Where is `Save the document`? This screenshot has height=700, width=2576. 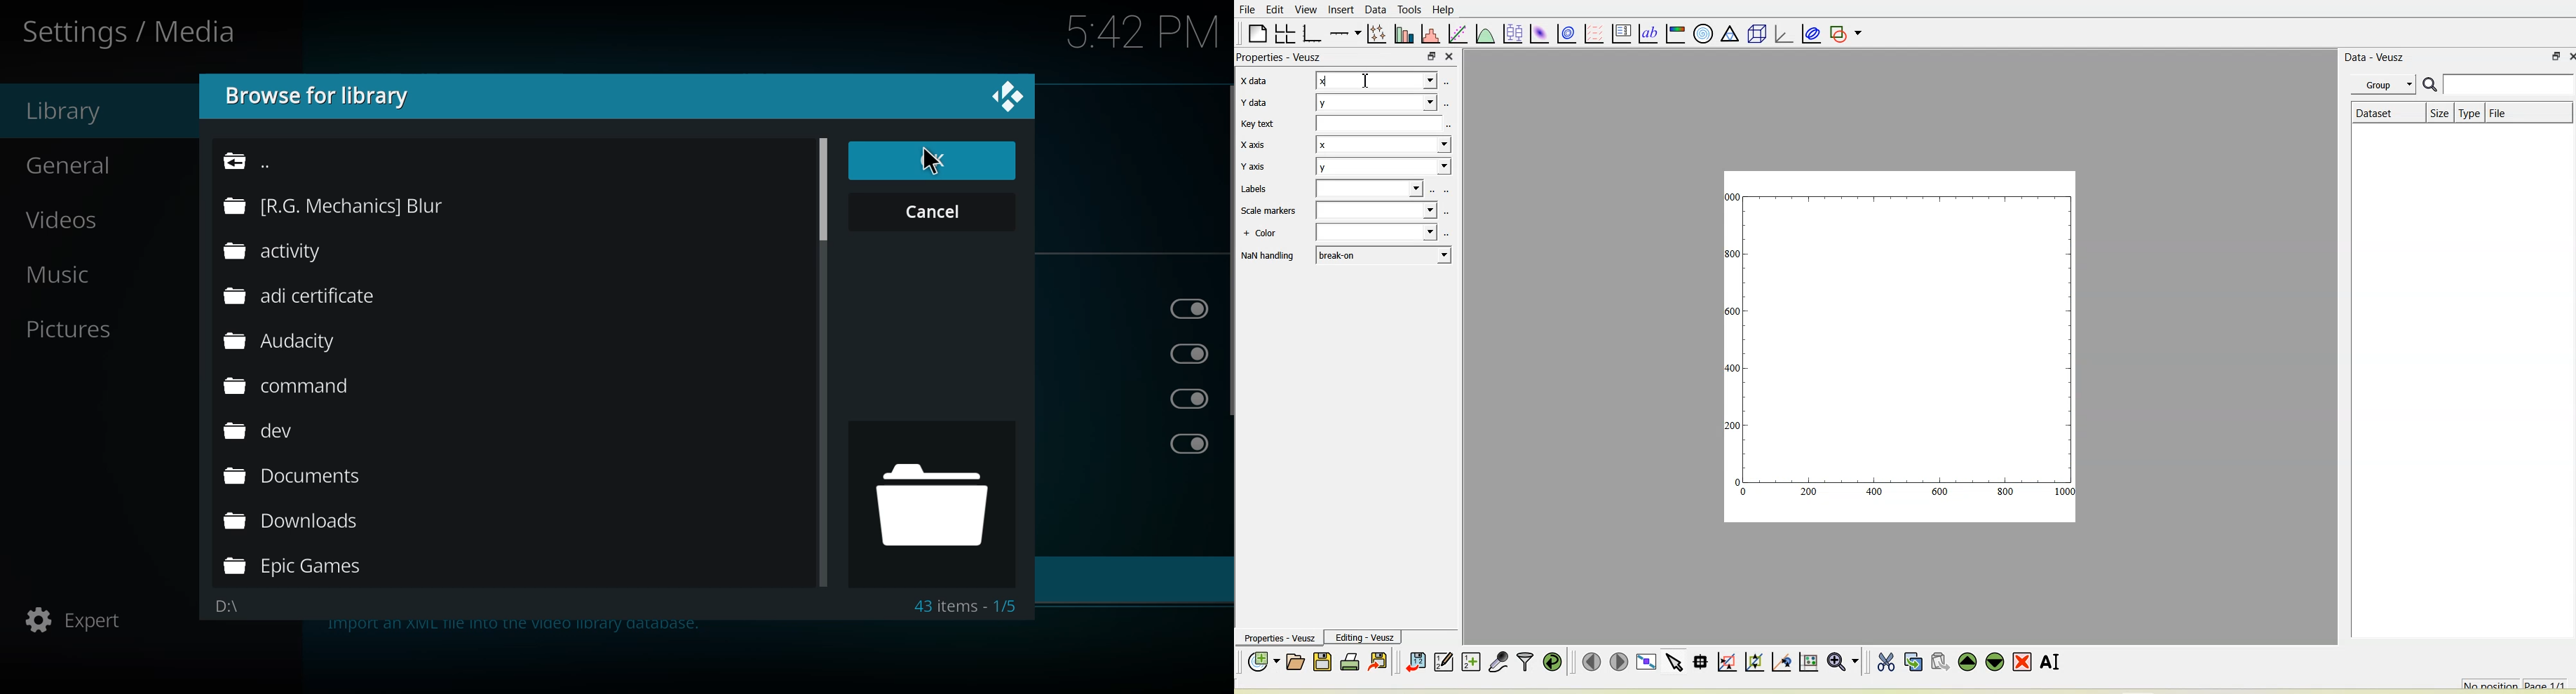
Save the document is located at coordinates (1323, 662).